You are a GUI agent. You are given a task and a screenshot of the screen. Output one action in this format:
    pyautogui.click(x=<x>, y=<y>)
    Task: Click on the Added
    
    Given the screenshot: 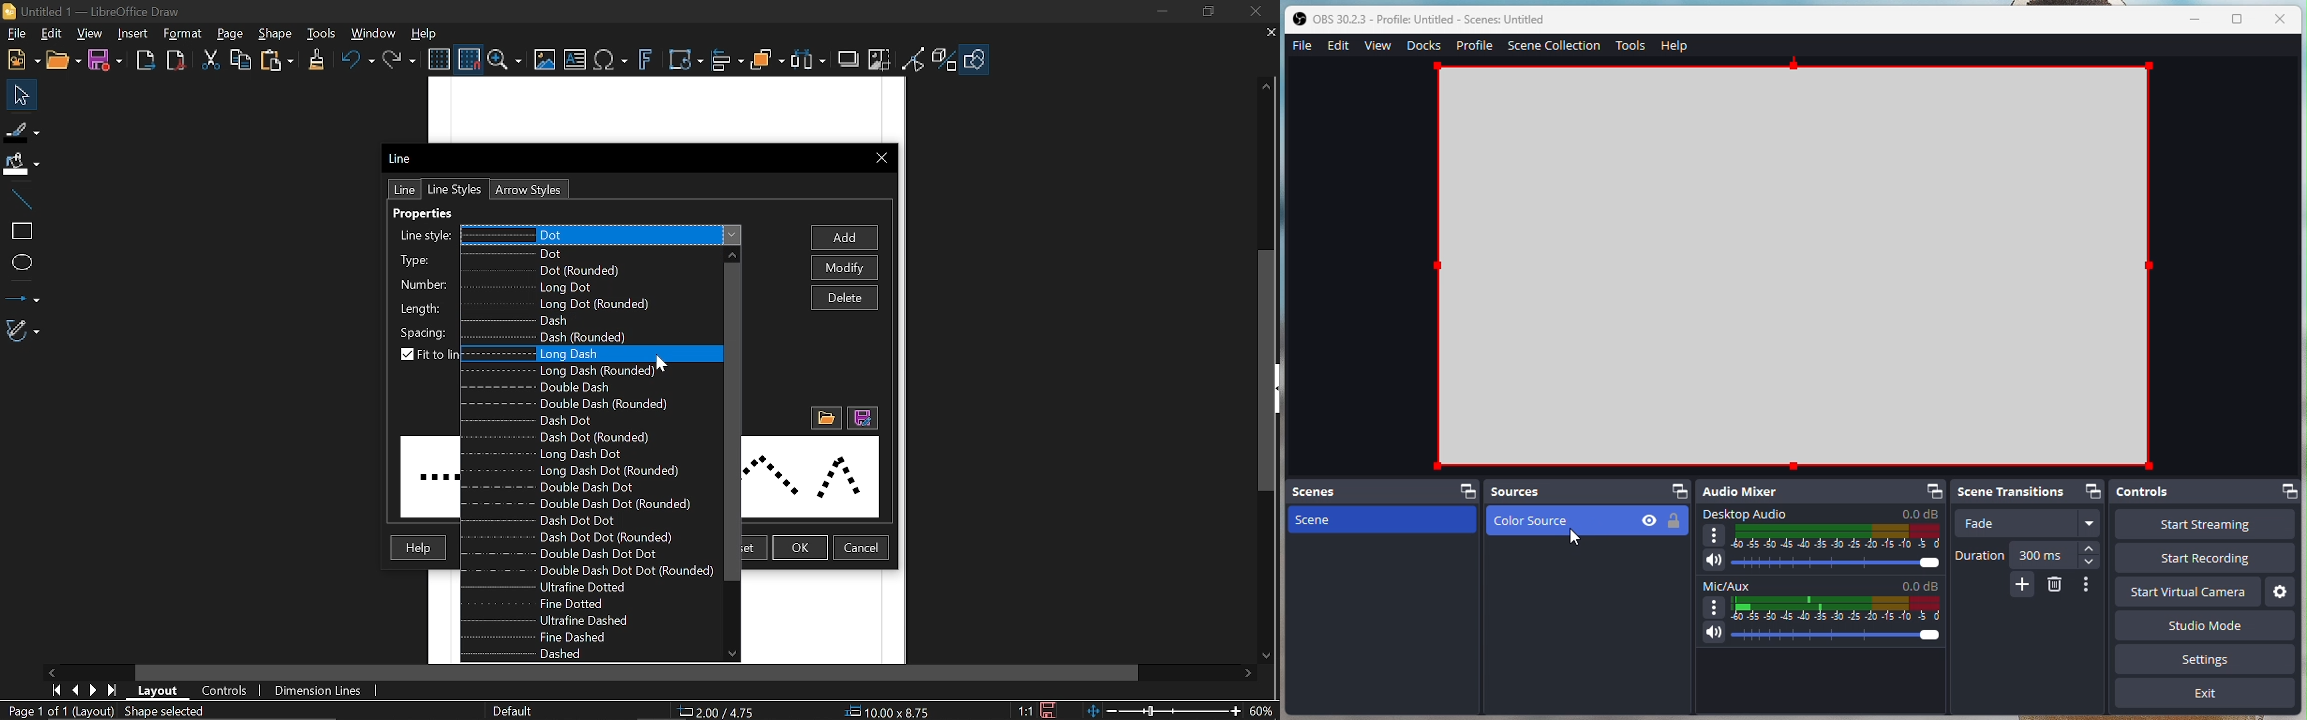 What is the action you would take?
    pyautogui.click(x=2022, y=586)
    